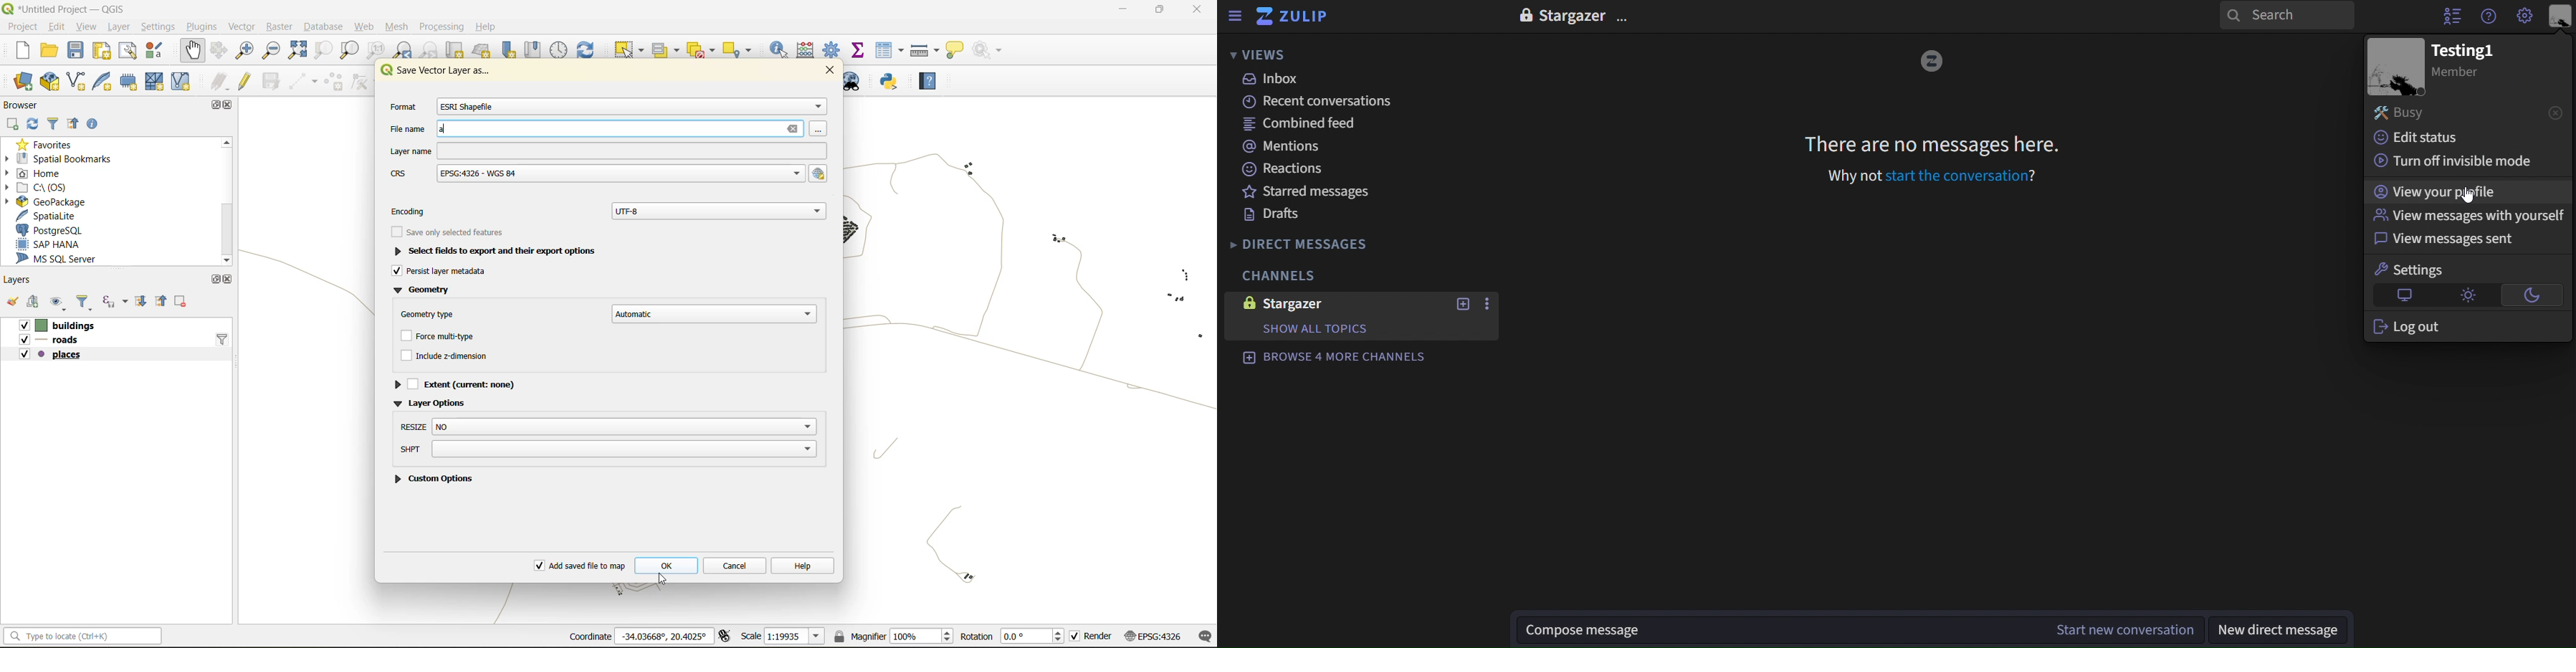 This screenshot has height=672, width=2576. I want to click on vertex tools, so click(366, 81).